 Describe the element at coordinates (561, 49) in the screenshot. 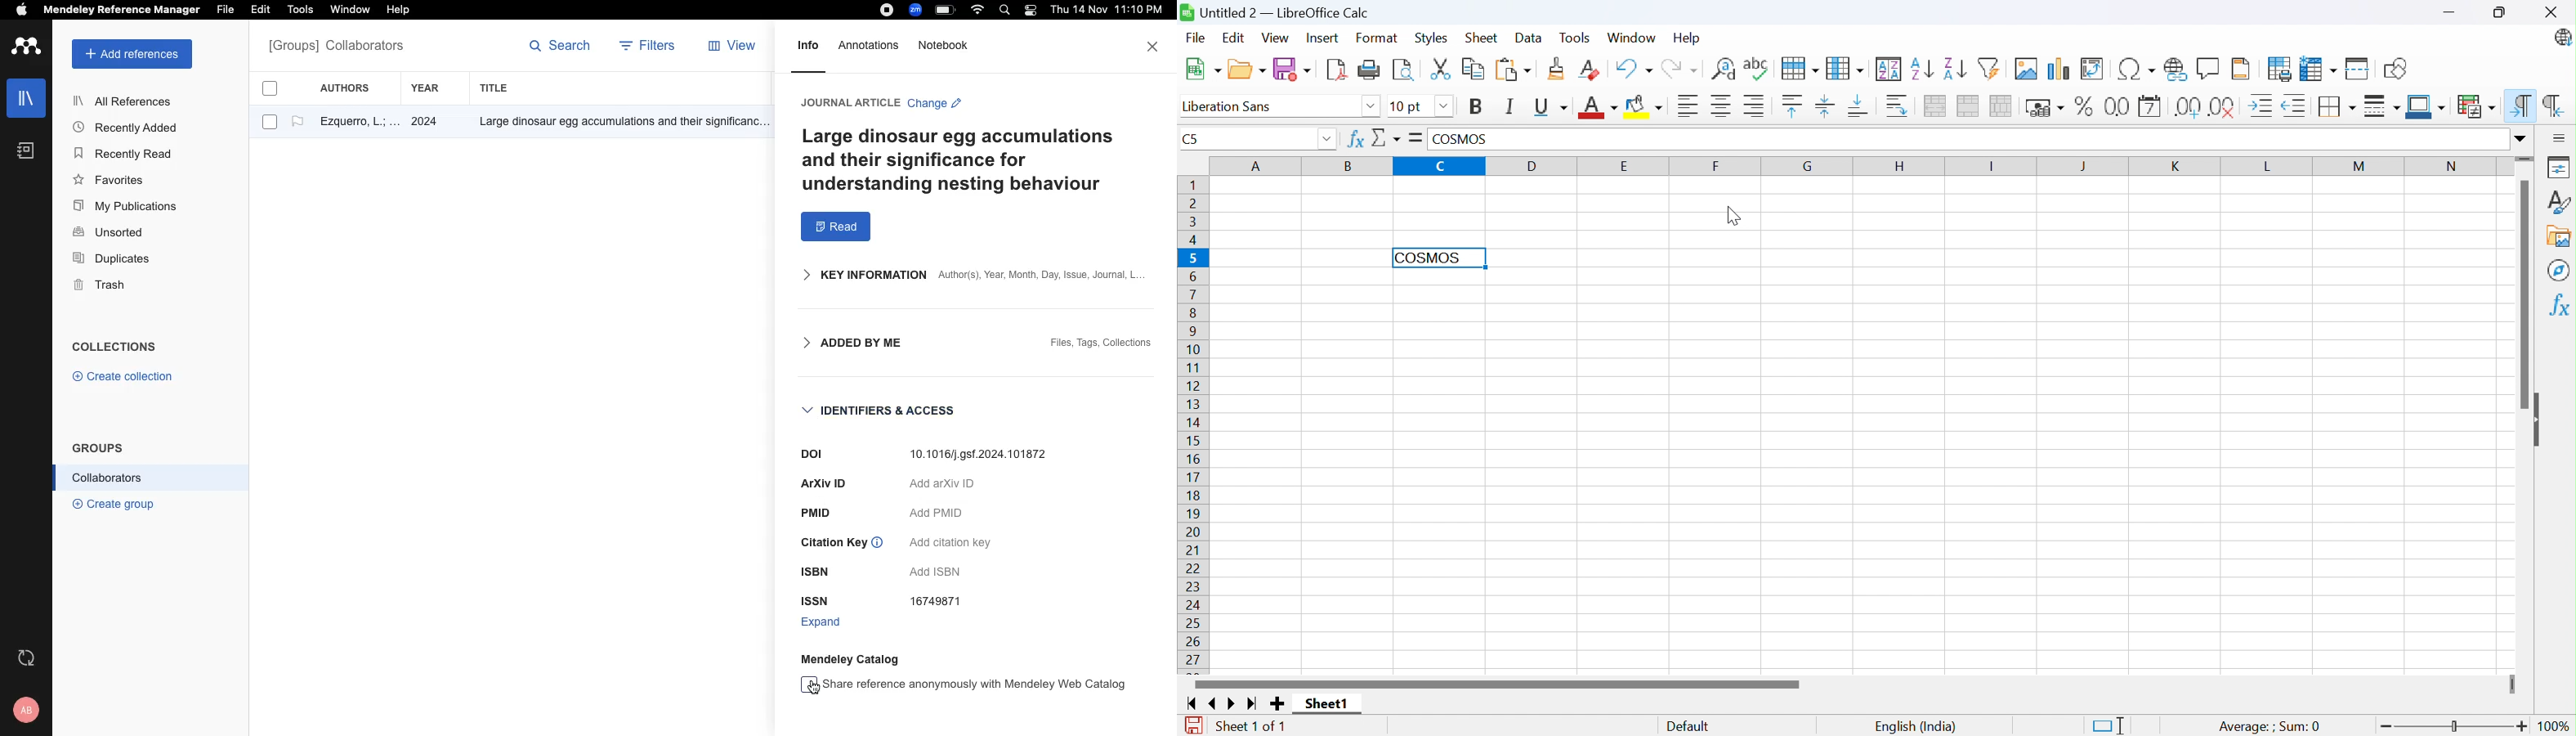

I see `search` at that location.